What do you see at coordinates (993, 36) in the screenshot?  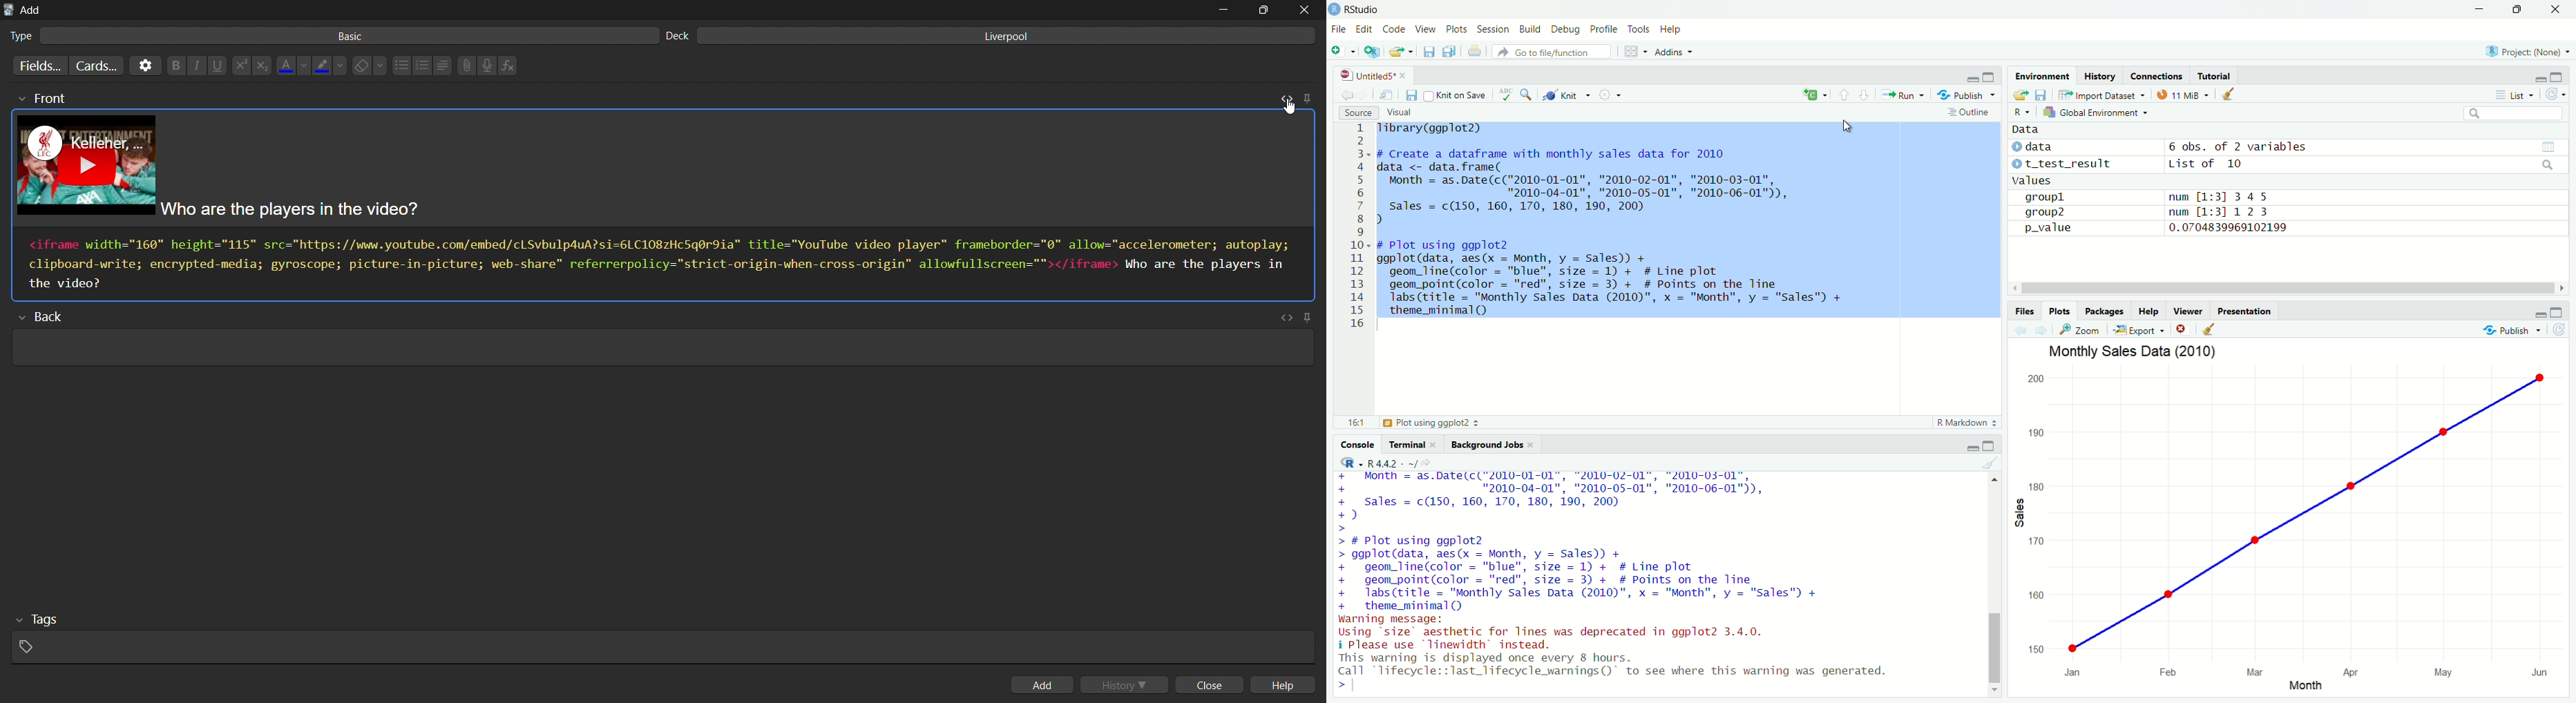 I see `liverpool deck input field` at bounding box center [993, 36].